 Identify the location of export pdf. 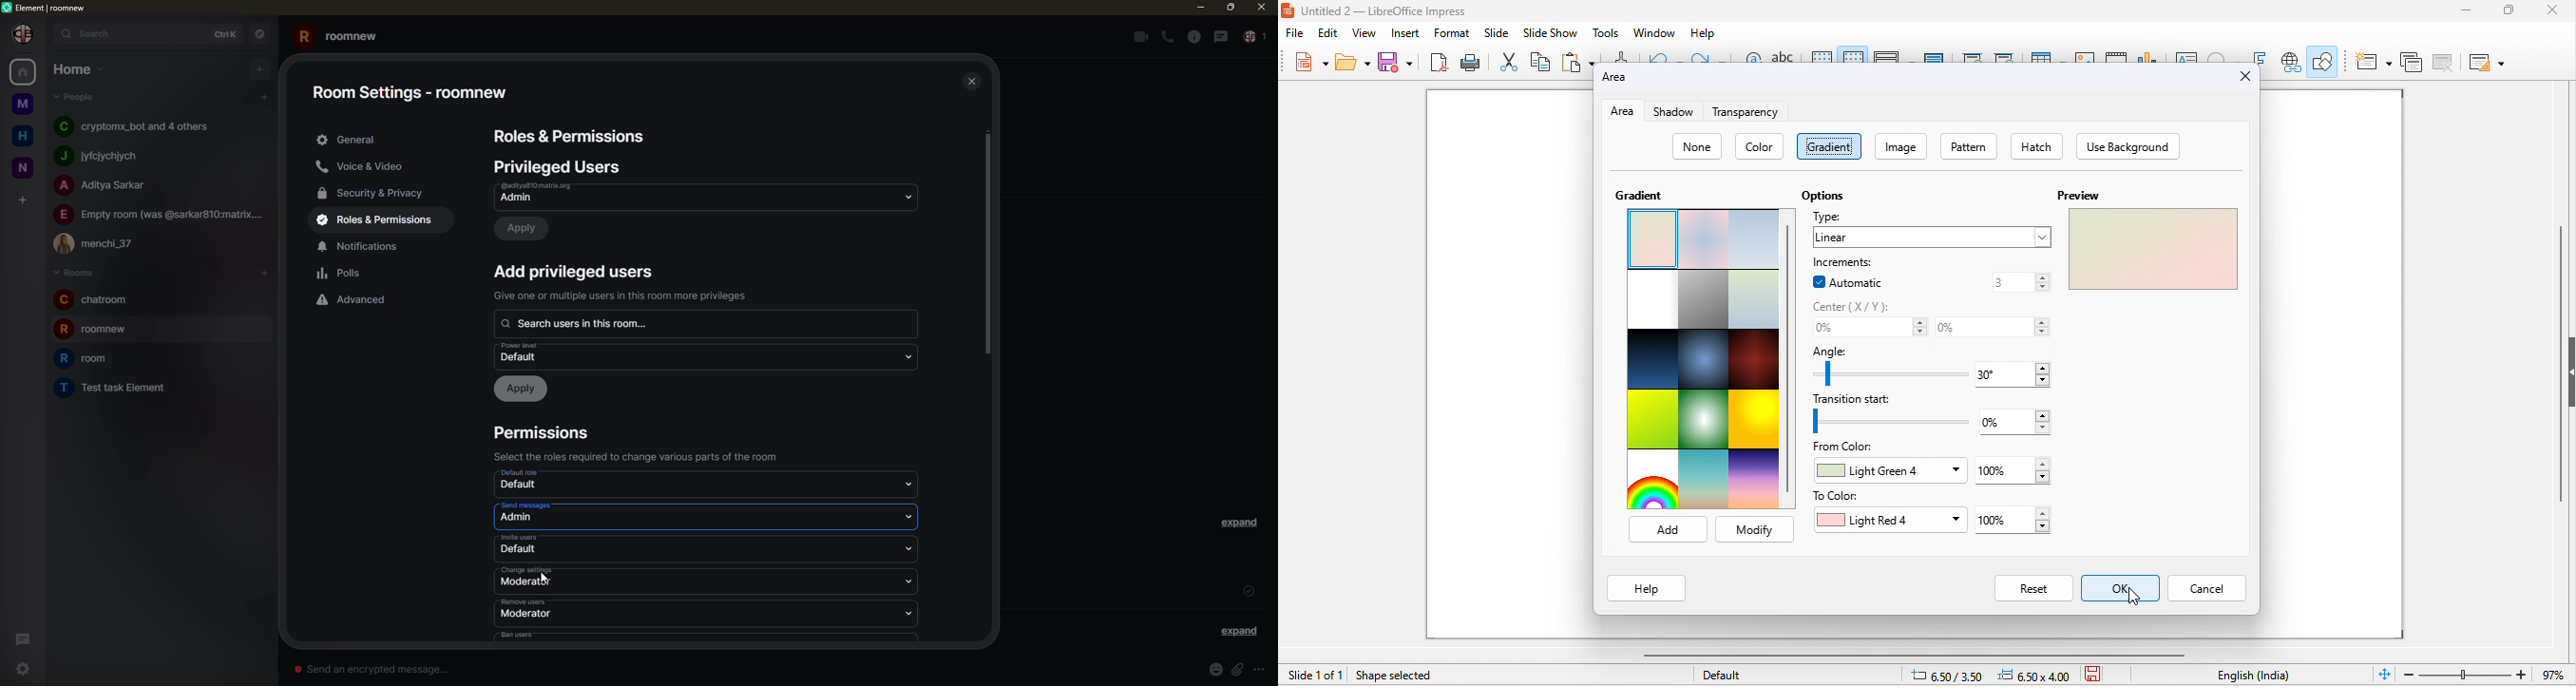
(1437, 61).